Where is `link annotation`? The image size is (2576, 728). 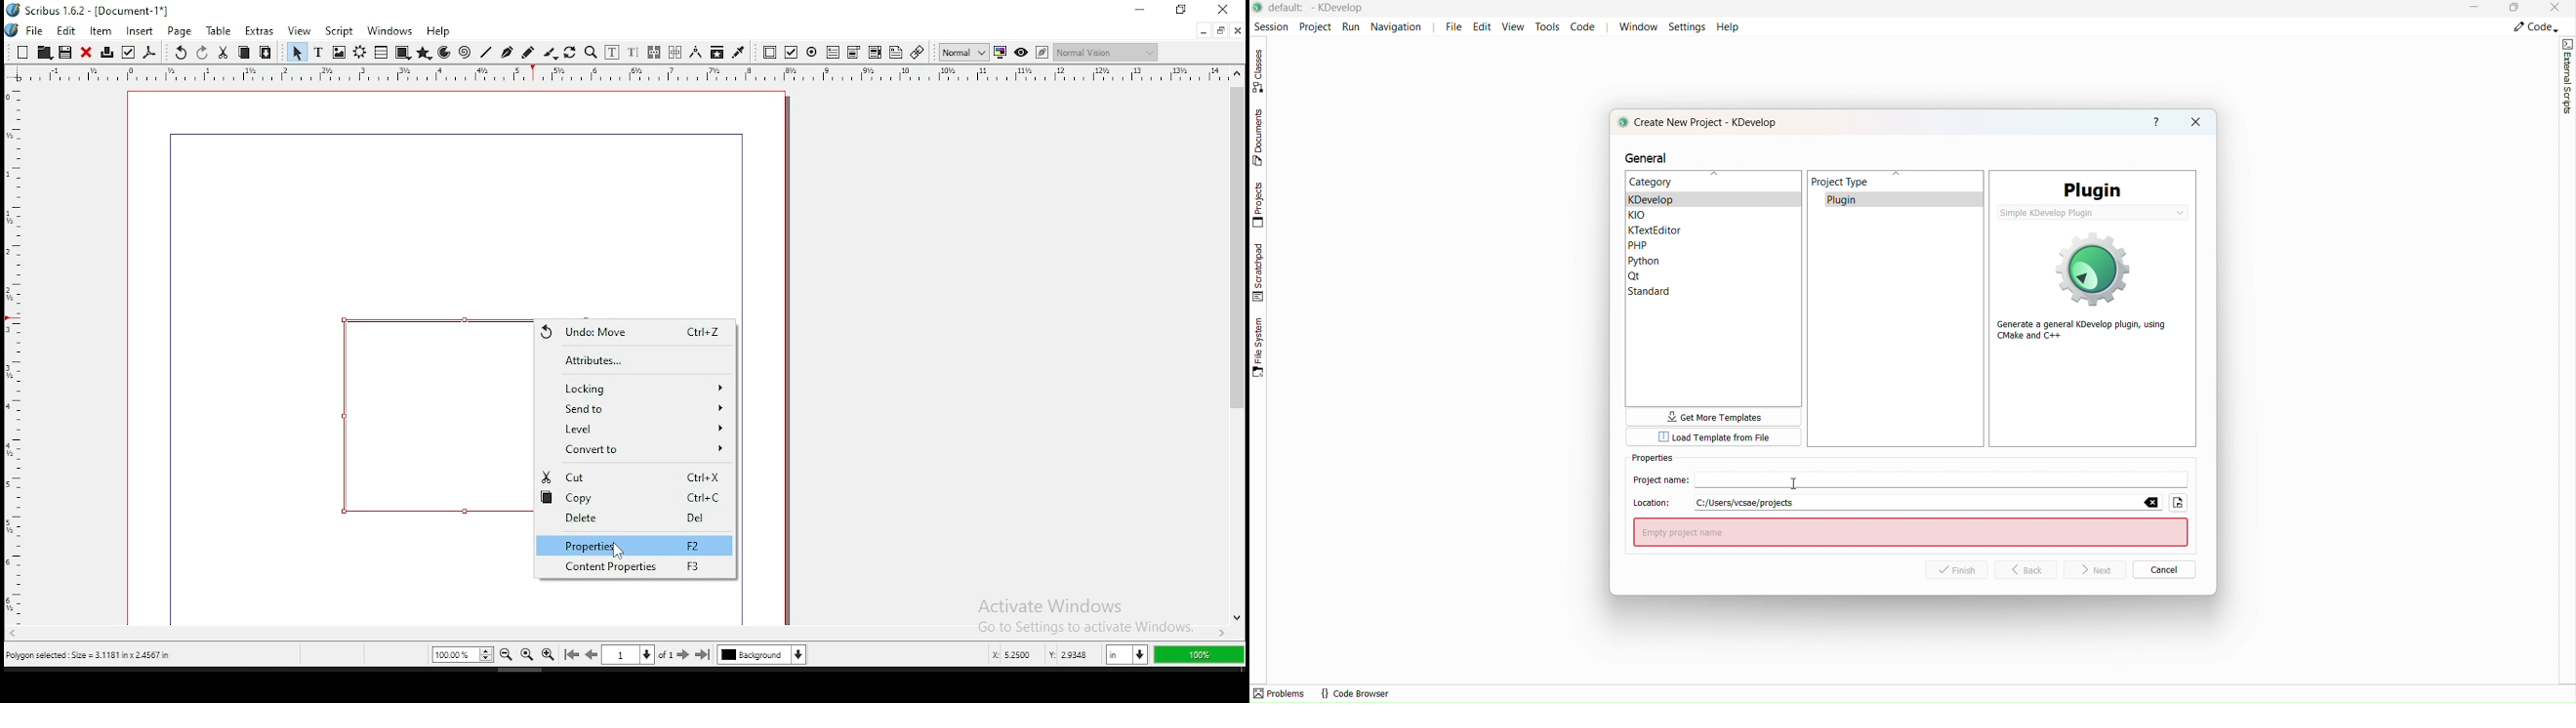 link annotation is located at coordinates (917, 52).